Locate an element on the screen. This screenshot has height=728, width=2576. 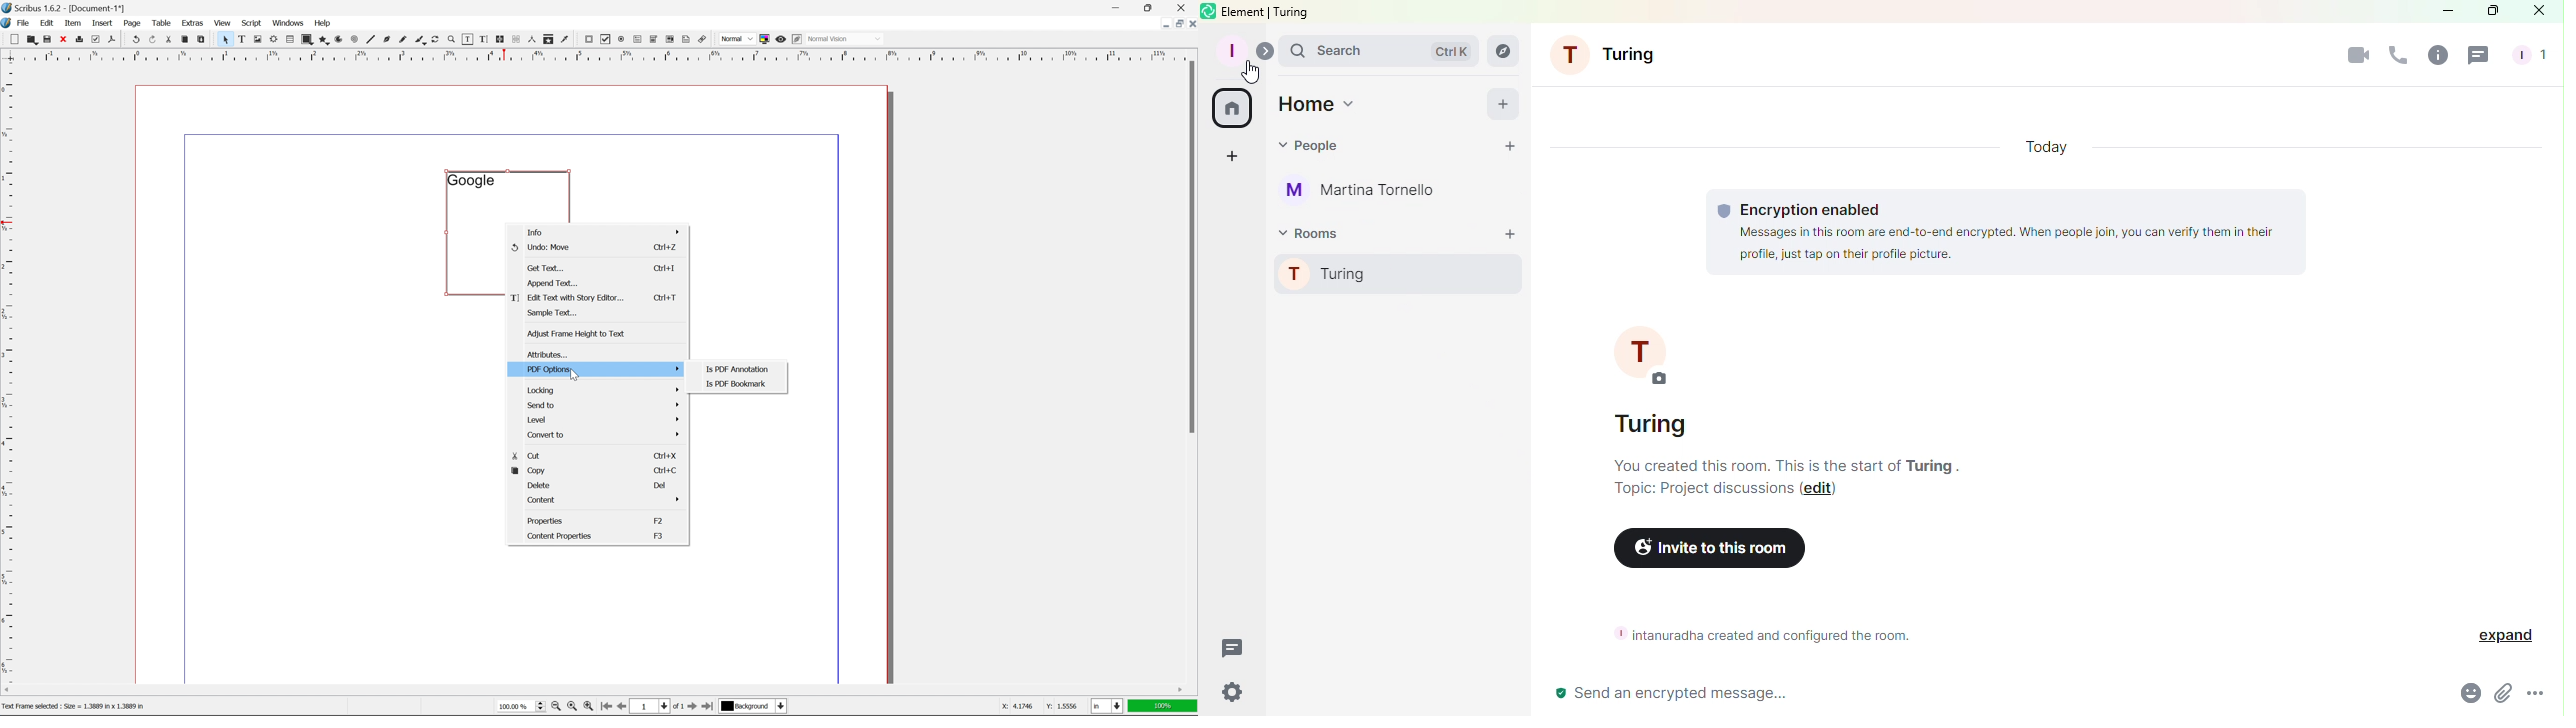
Cursor is located at coordinates (1252, 74).